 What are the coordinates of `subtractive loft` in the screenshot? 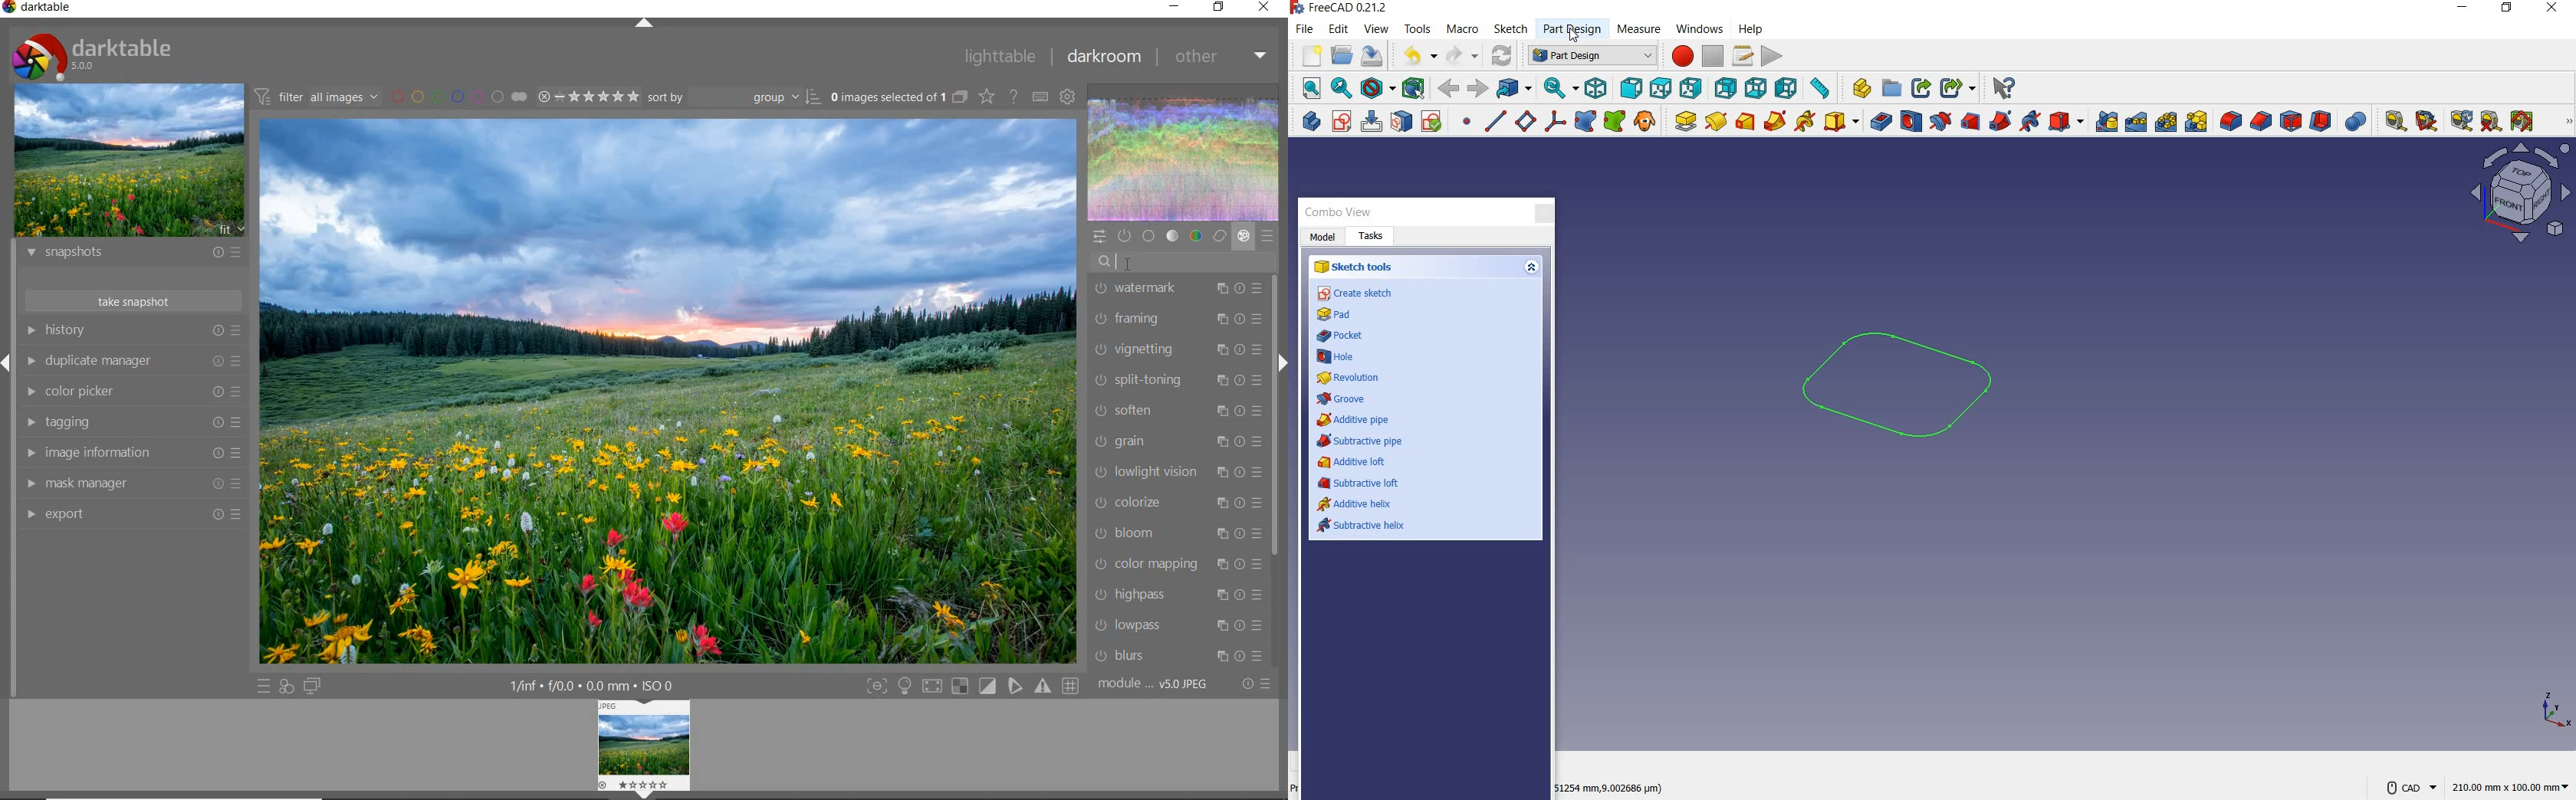 It's located at (1970, 120).